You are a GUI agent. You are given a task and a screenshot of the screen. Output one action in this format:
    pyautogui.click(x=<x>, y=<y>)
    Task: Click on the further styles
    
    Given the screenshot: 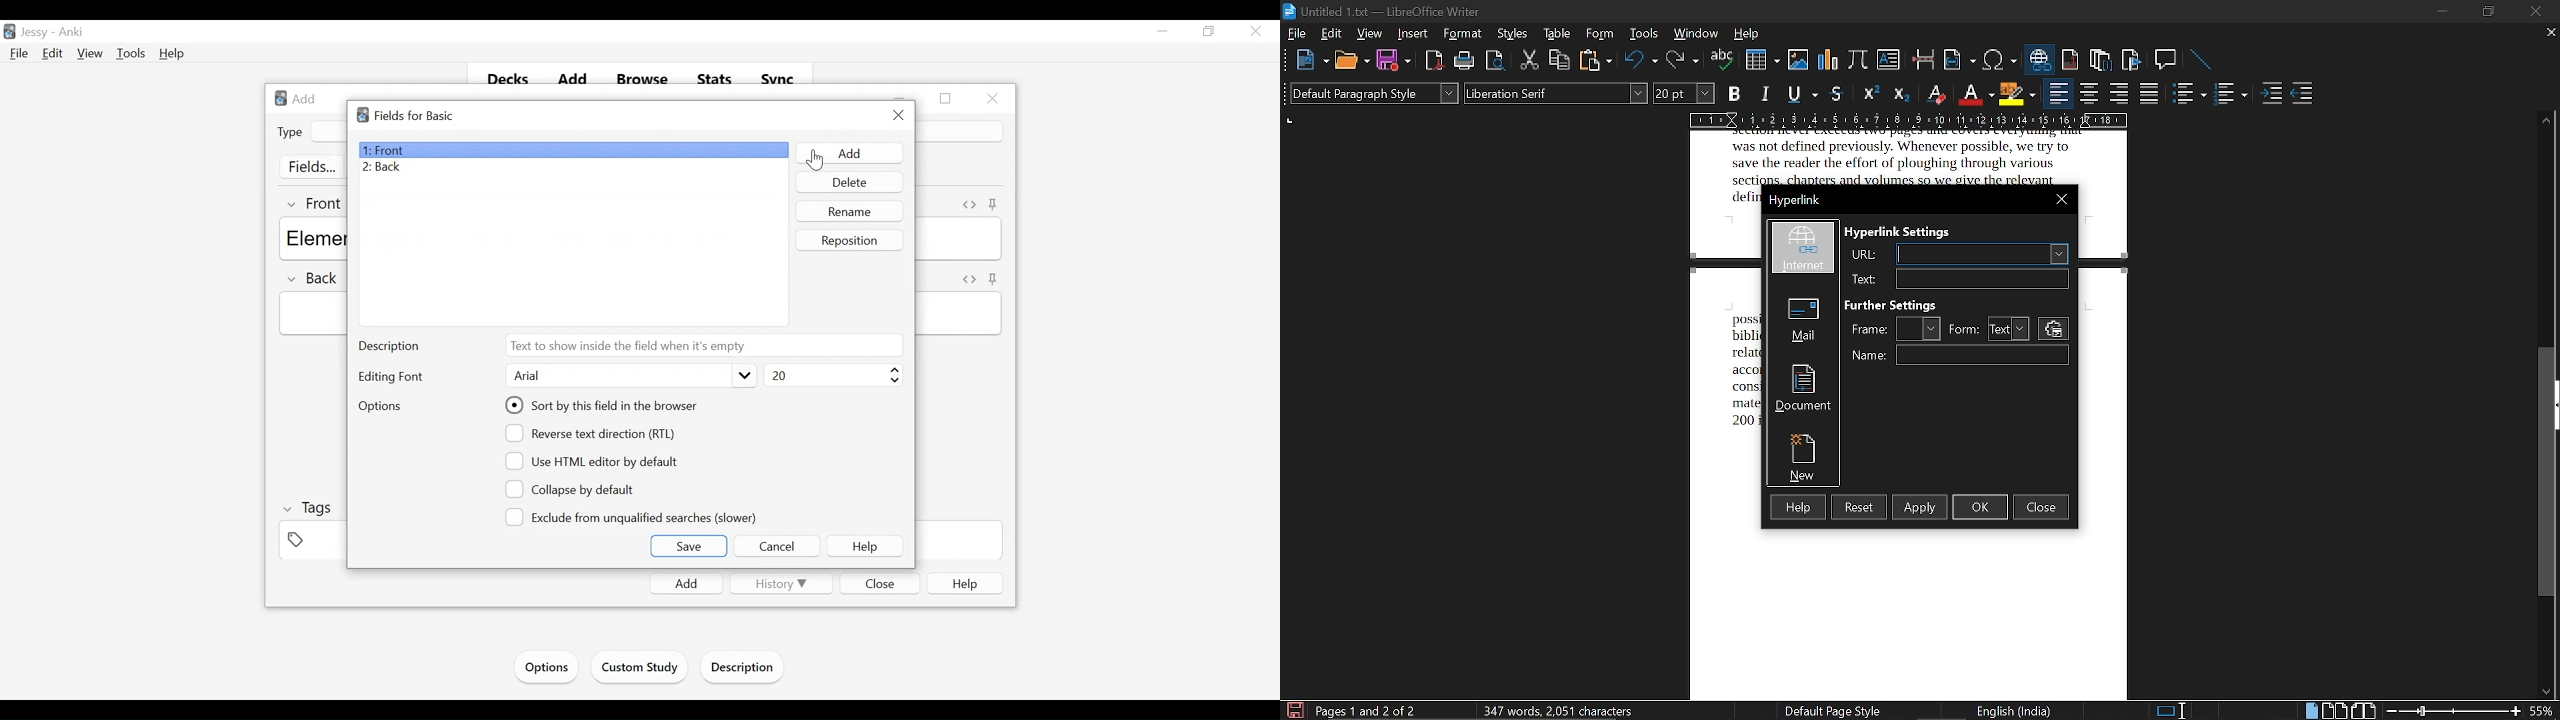 What is the action you would take?
    pyautogui.click(x=1905, y=303)
    